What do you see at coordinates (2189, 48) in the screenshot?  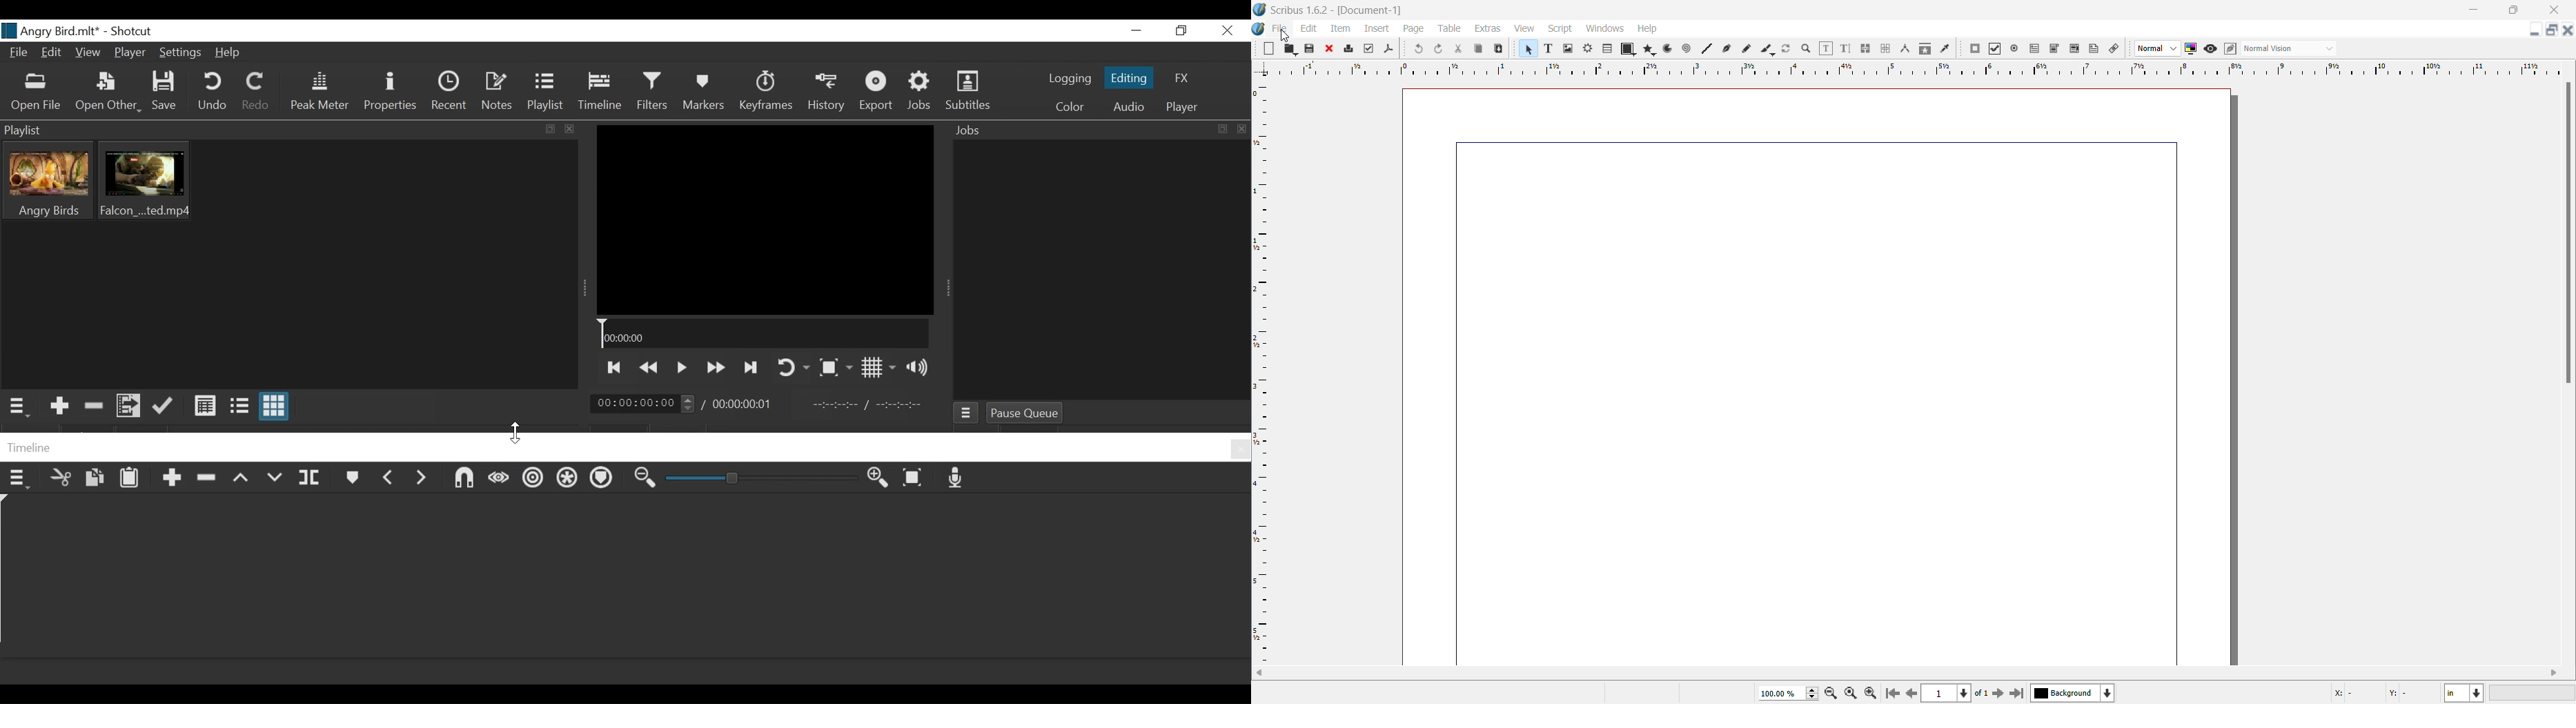 I see `icon` at bounding box center [2189, 48].